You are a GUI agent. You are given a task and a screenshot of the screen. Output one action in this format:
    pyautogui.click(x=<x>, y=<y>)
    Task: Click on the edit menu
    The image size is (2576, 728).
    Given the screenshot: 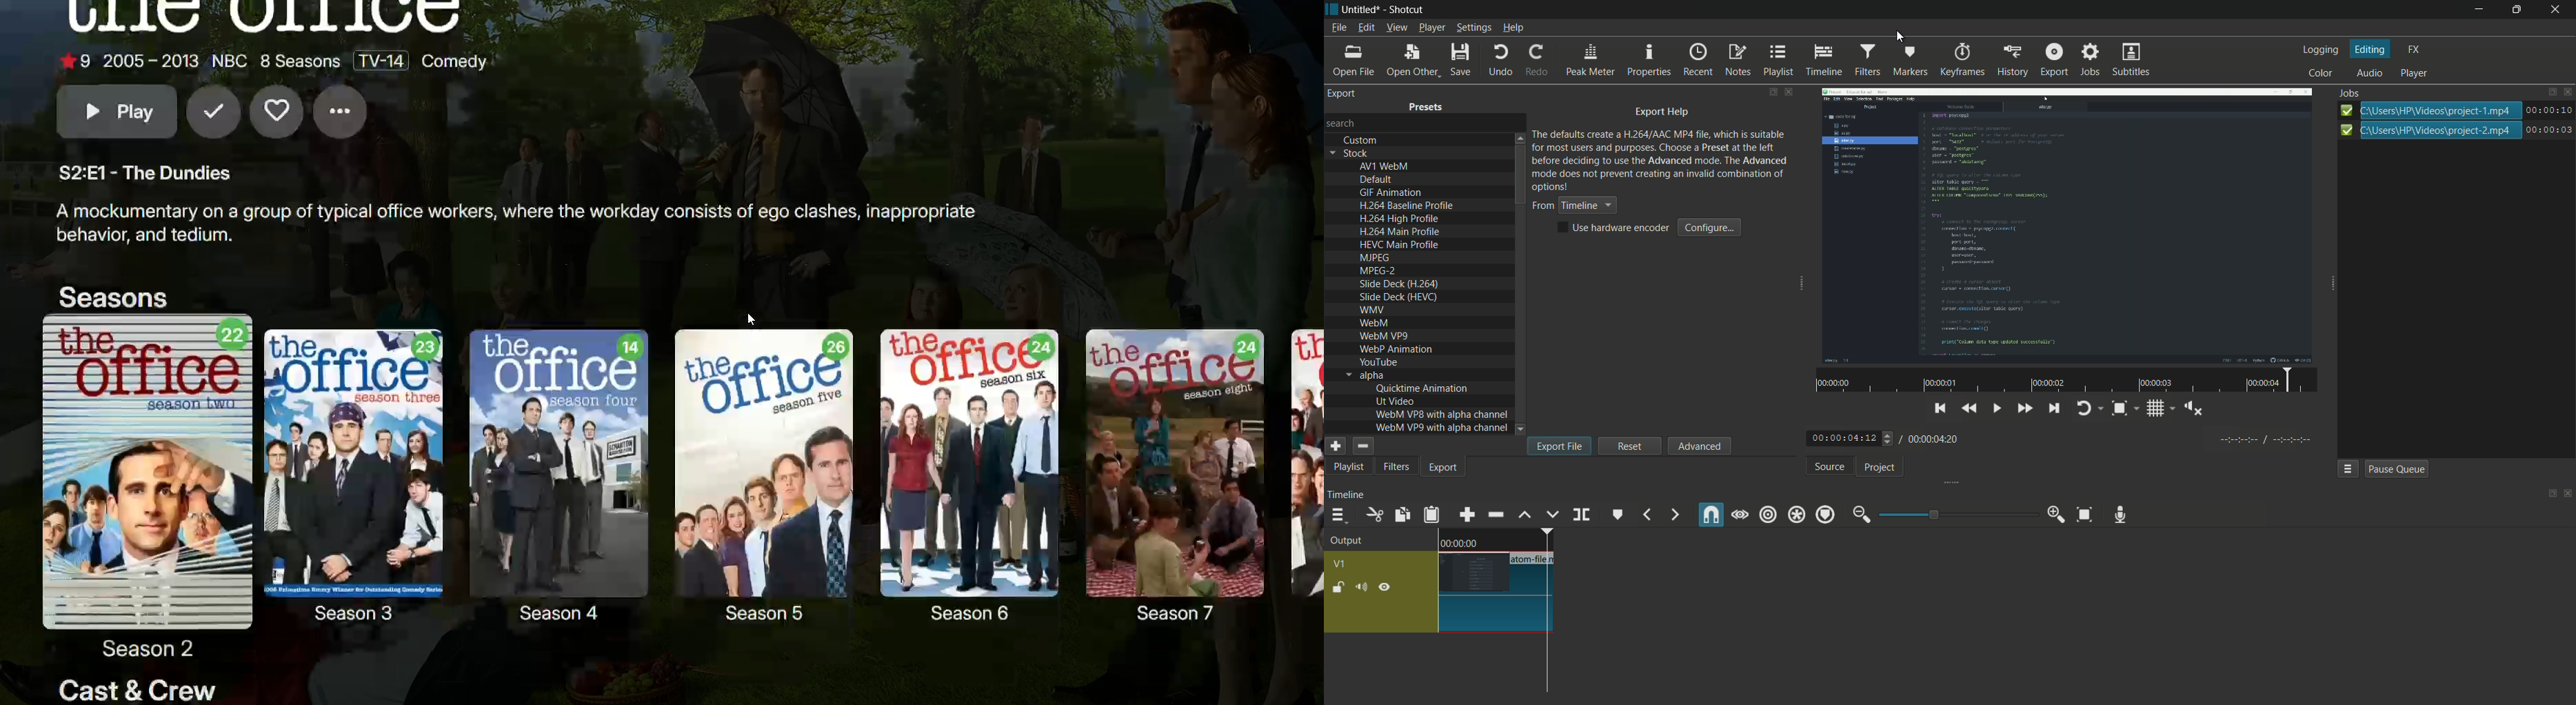 What is the action you would take?
    pyautogui.click(x=1366, y=27)
    